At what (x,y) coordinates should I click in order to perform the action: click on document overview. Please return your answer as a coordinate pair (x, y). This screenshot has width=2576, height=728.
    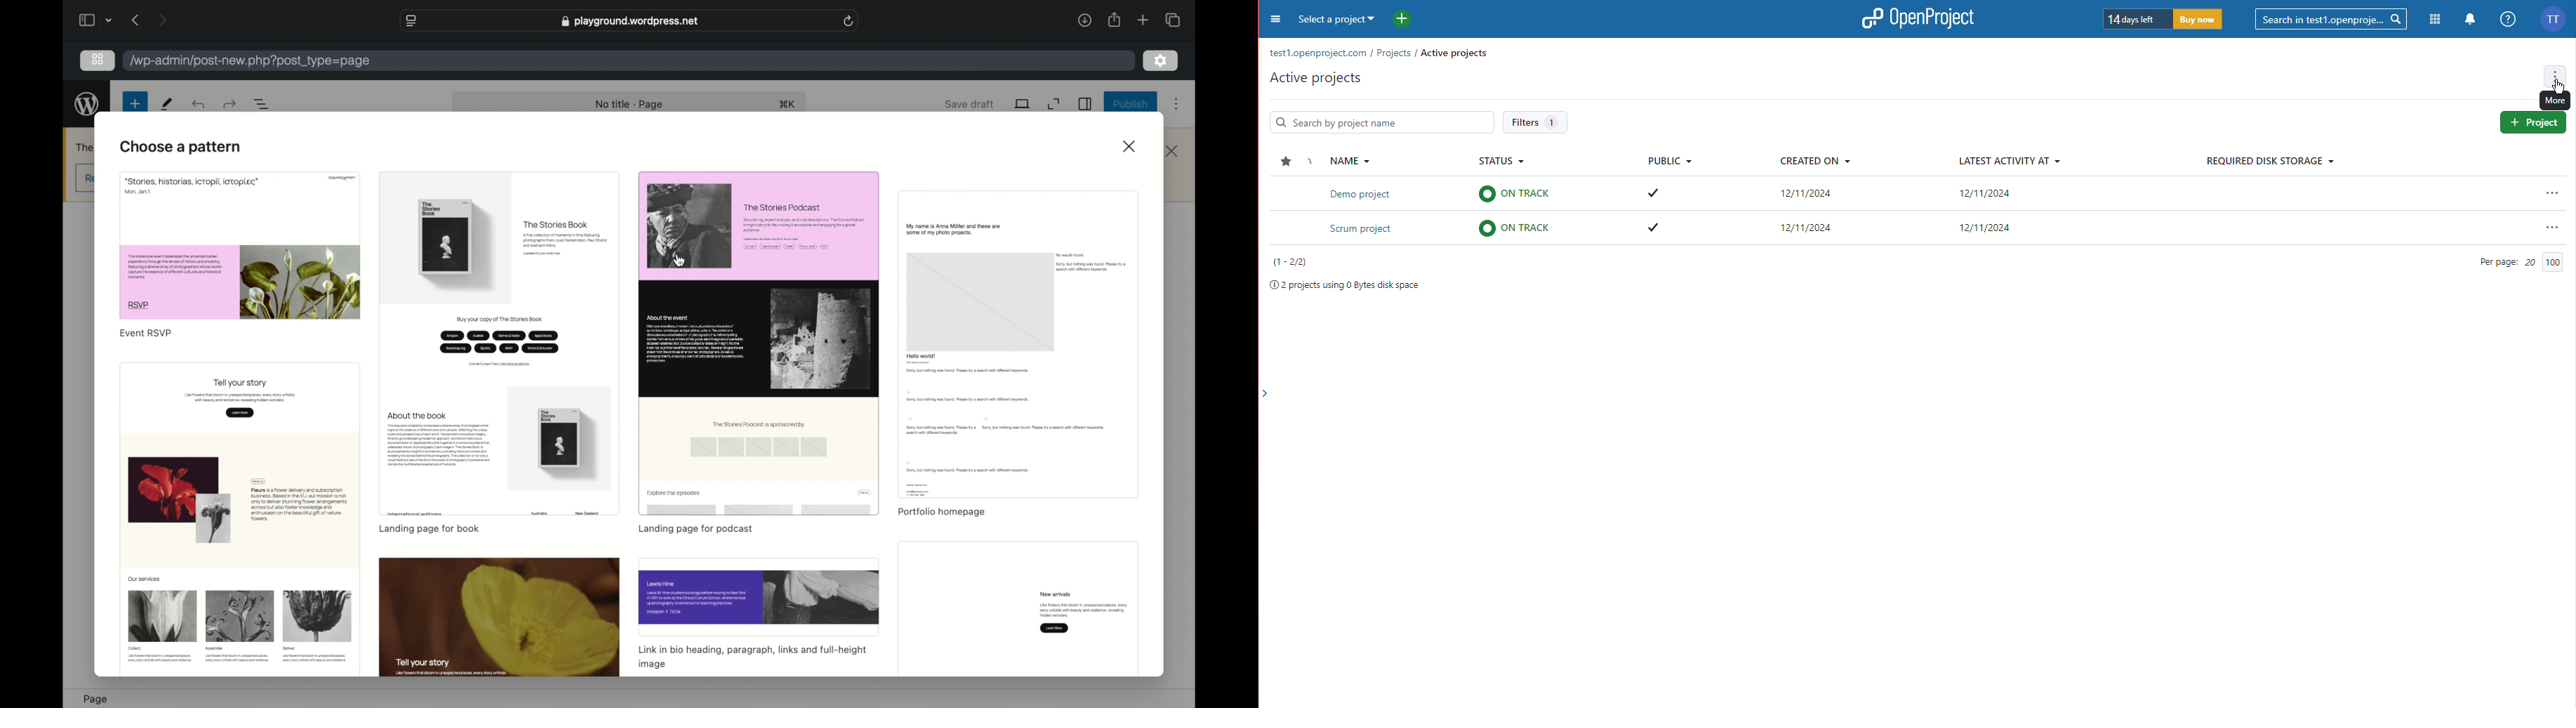
    Looking at the image, I should click on (262, 104).